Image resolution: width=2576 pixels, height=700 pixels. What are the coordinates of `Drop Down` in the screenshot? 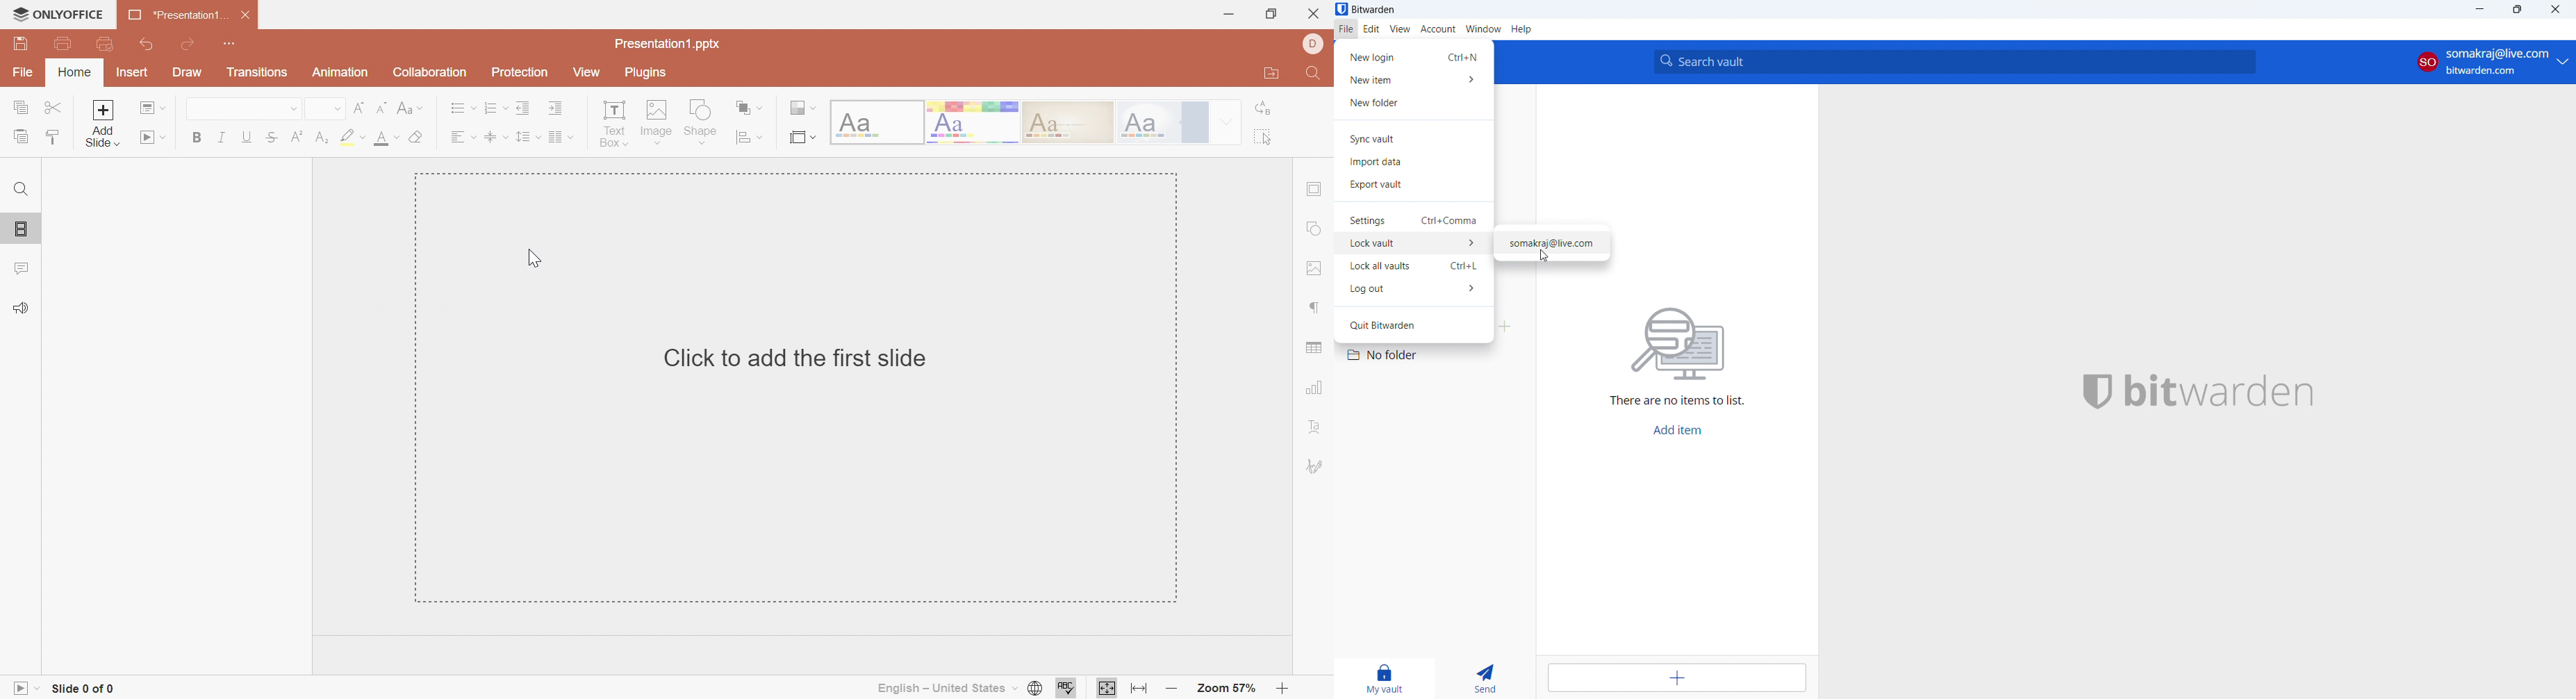 It's located at (474, 107).